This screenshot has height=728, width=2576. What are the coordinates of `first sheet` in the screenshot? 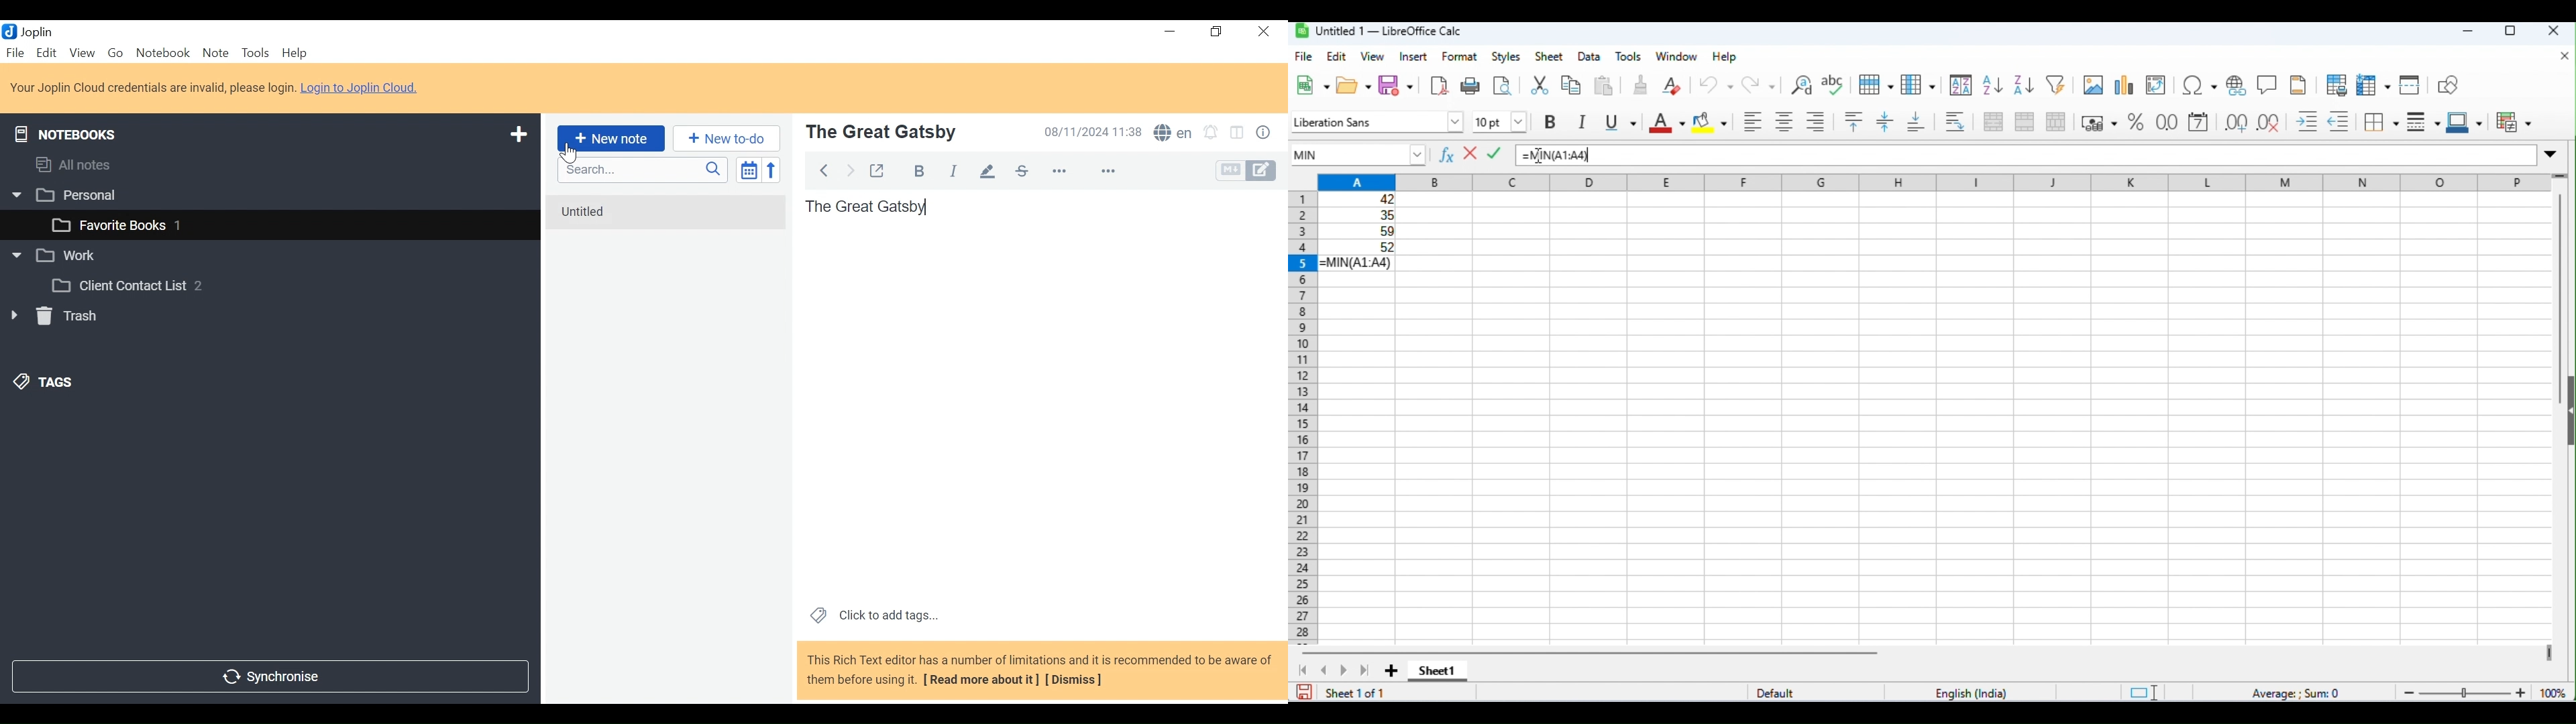 It's located at (1307, 670).